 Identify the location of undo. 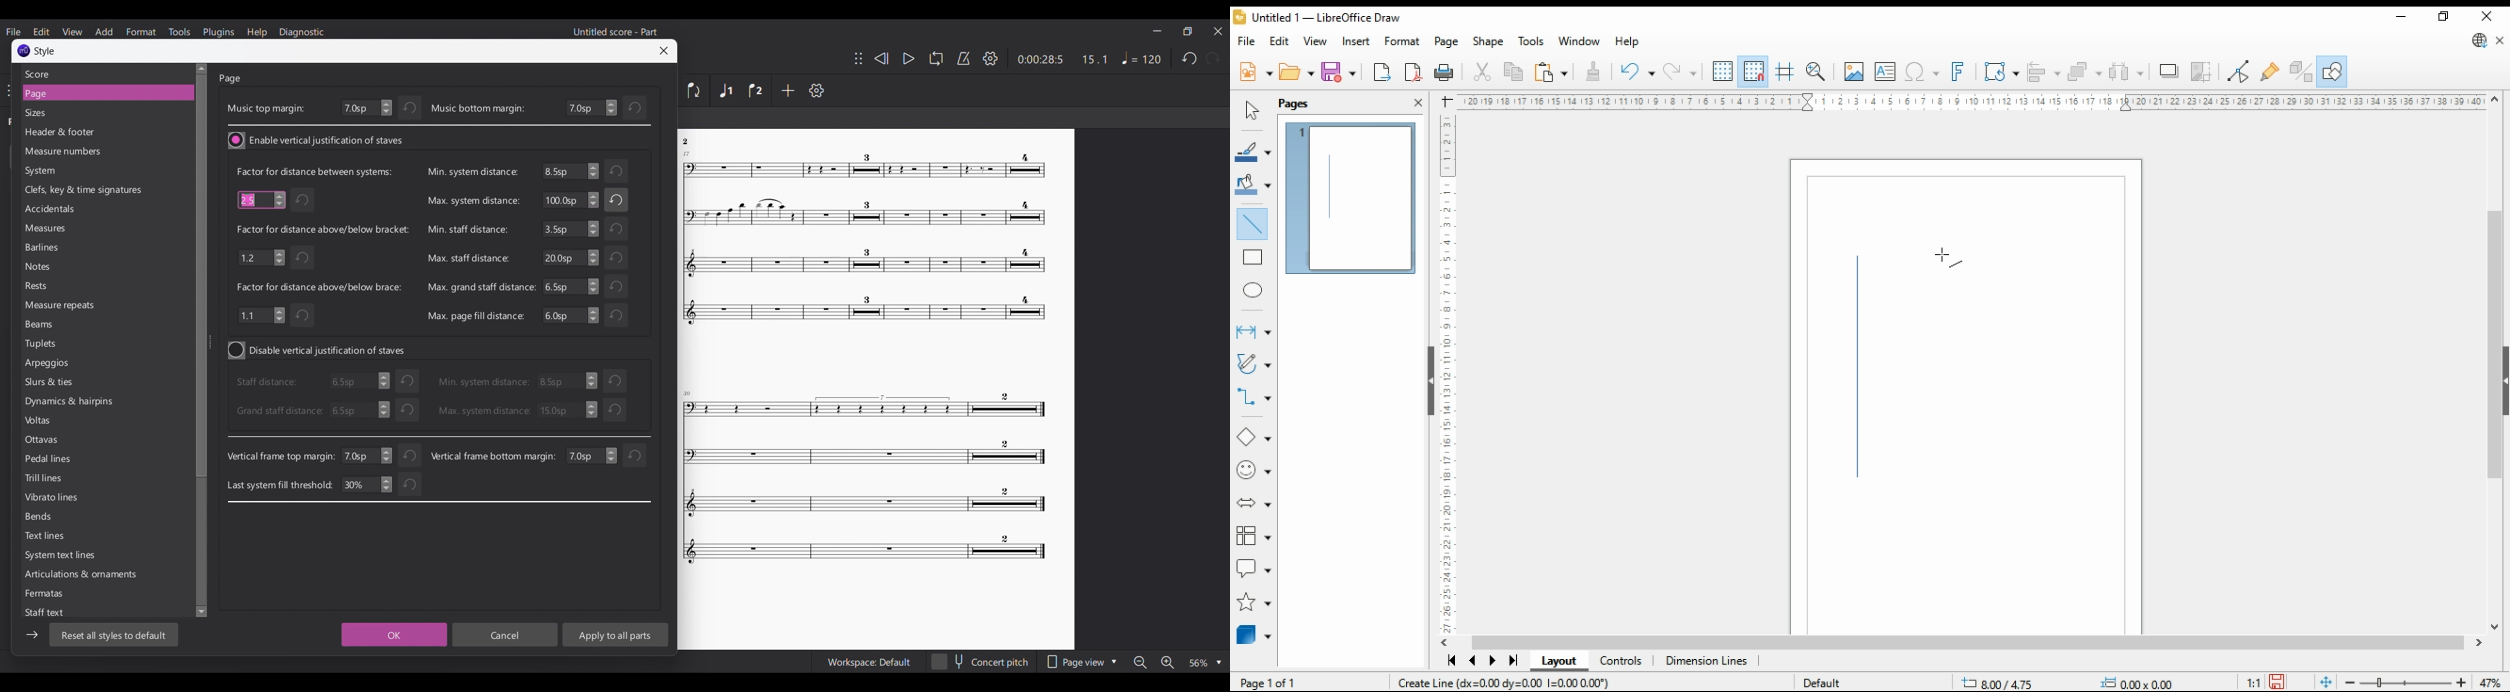
(1682, 72).